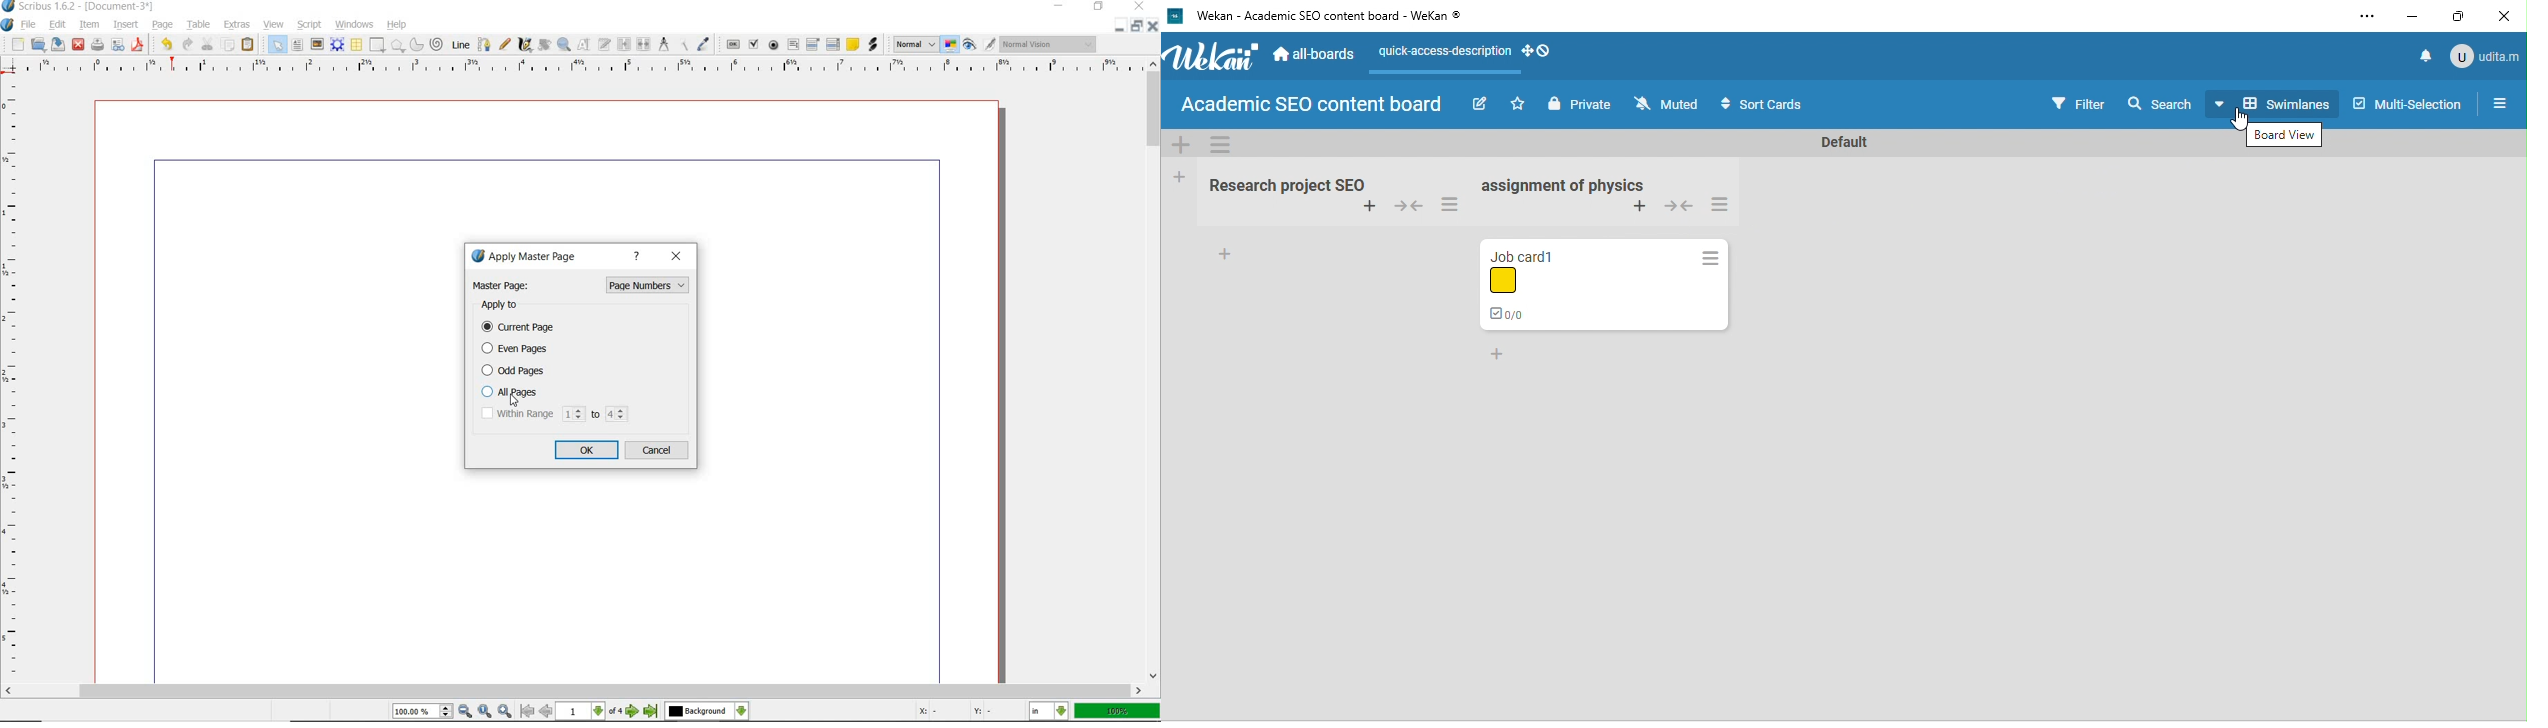 The width and height of the screenshot is (2548, 728). Describe the element at coordinates (627, 44) in the screenshot. I see `link text frames` at that location.